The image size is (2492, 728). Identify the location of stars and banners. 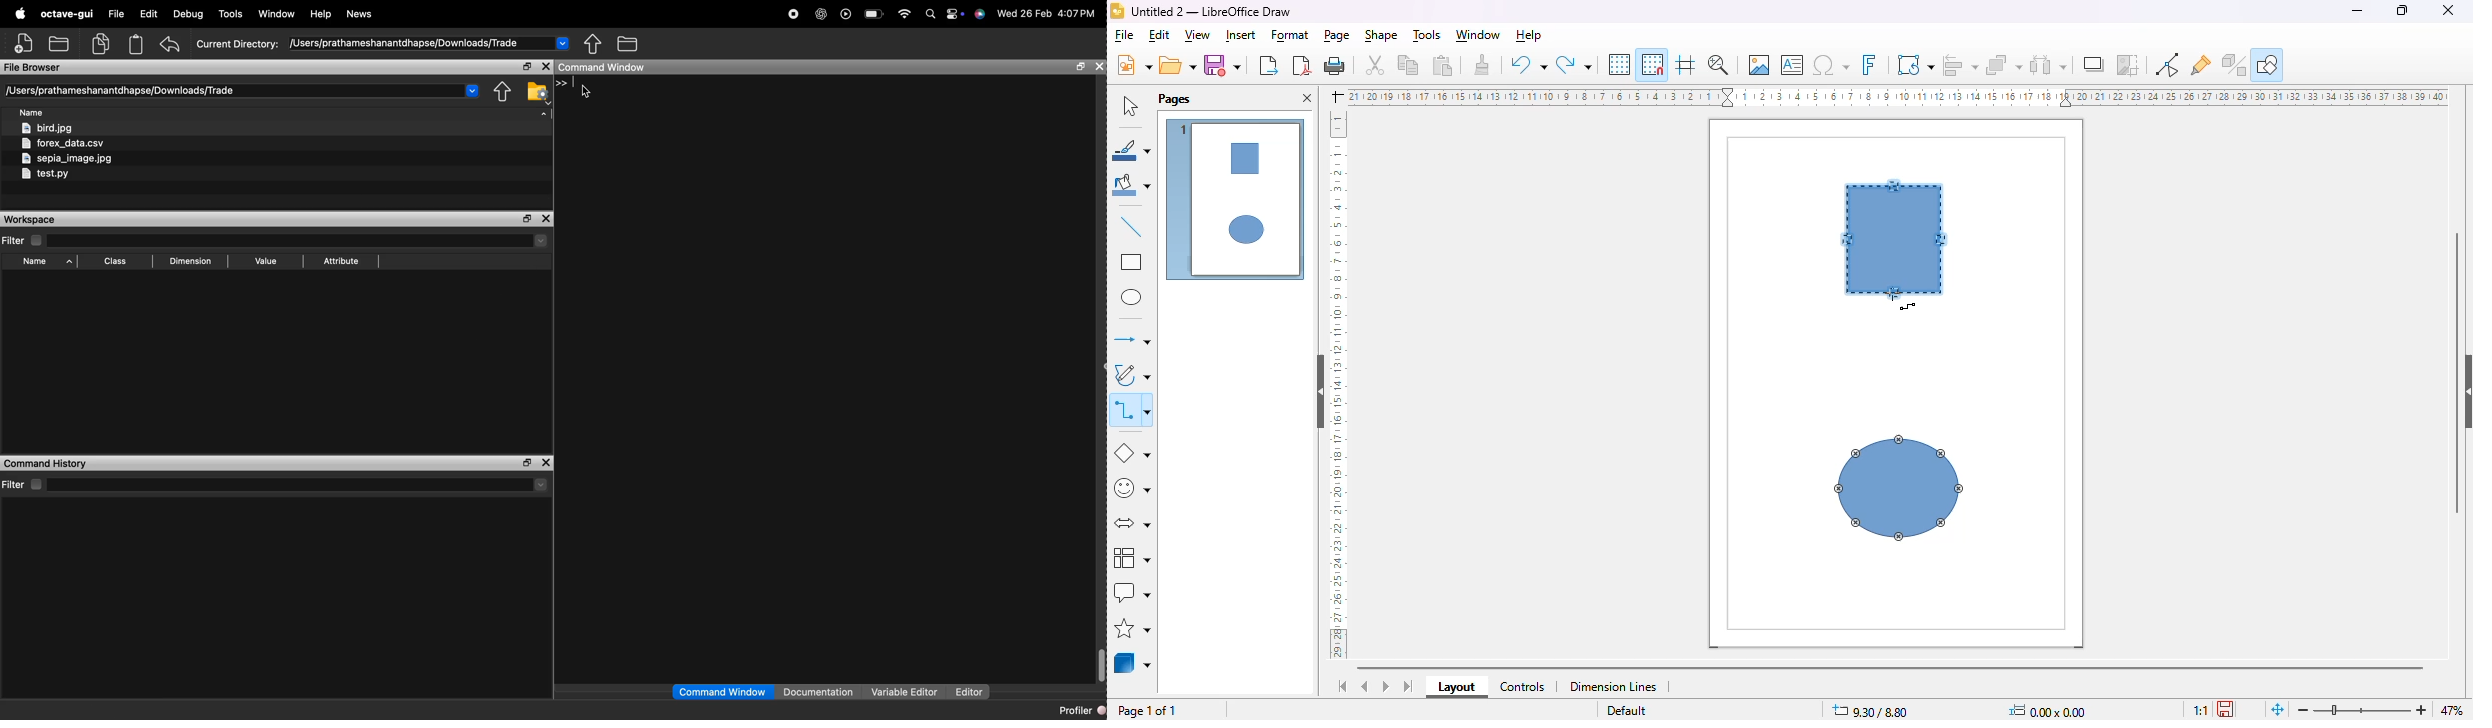
(1134, 628).